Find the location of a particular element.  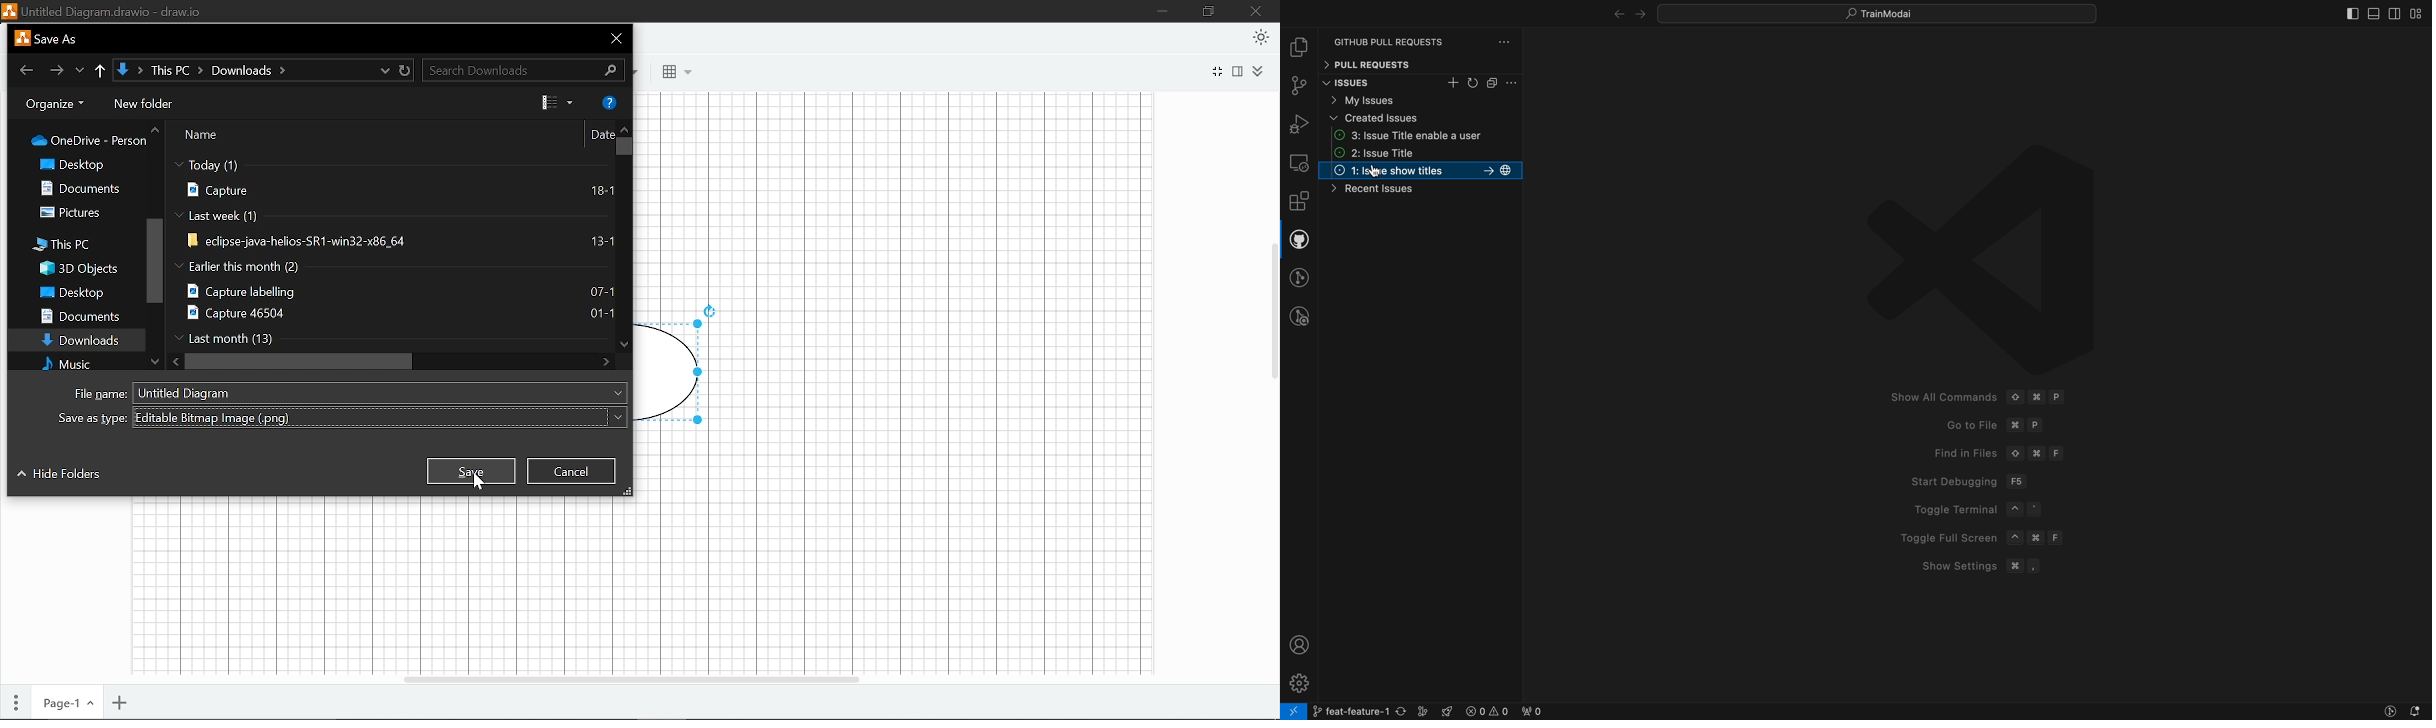

Search downloads is located at coordinates (526, 70).